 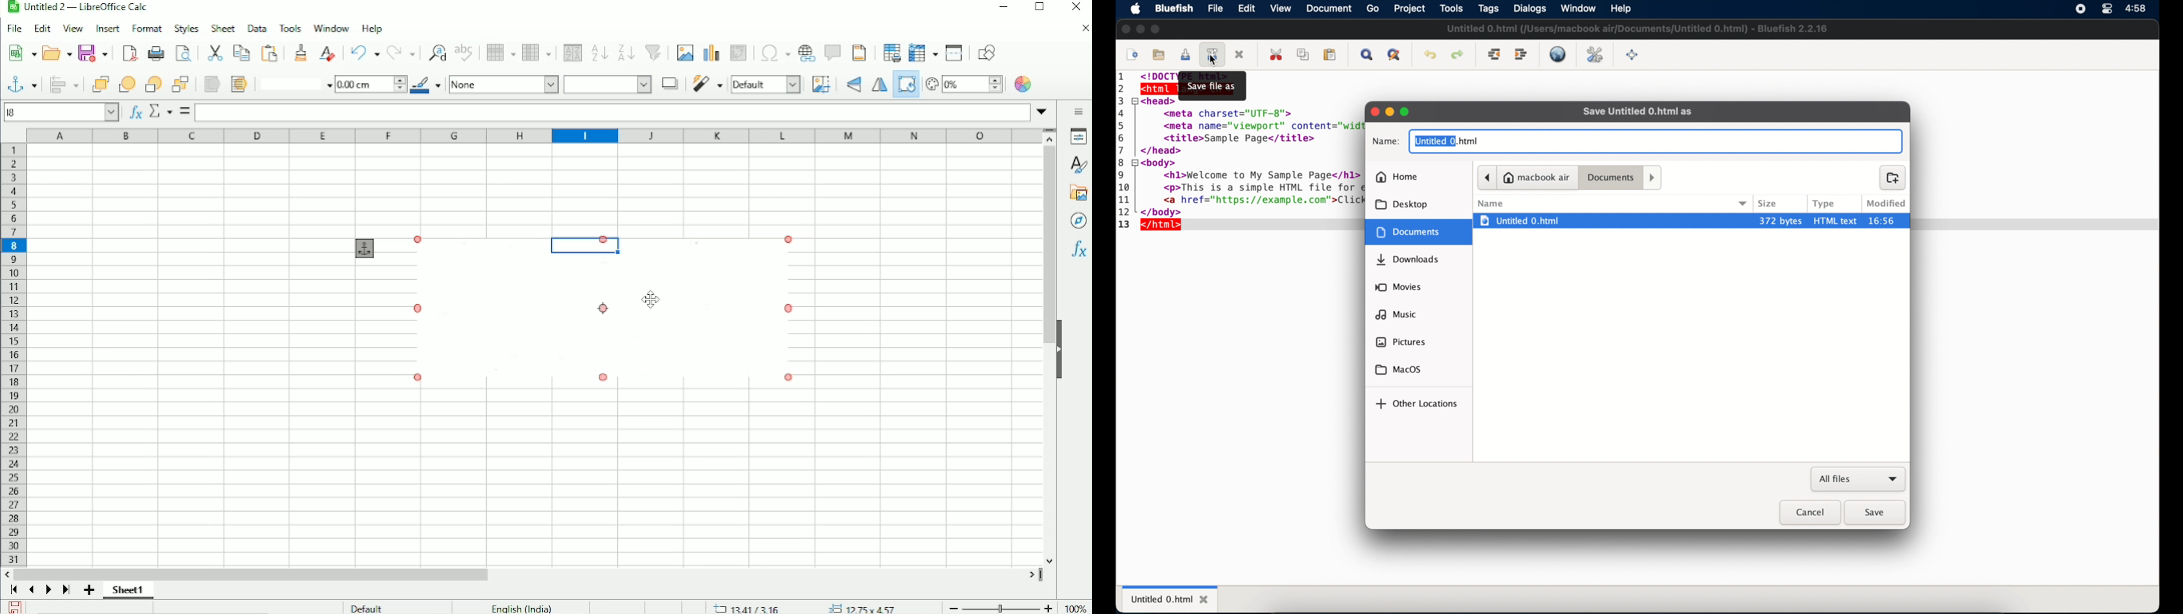 I want to click on Formula, so click(x=184, y=111).